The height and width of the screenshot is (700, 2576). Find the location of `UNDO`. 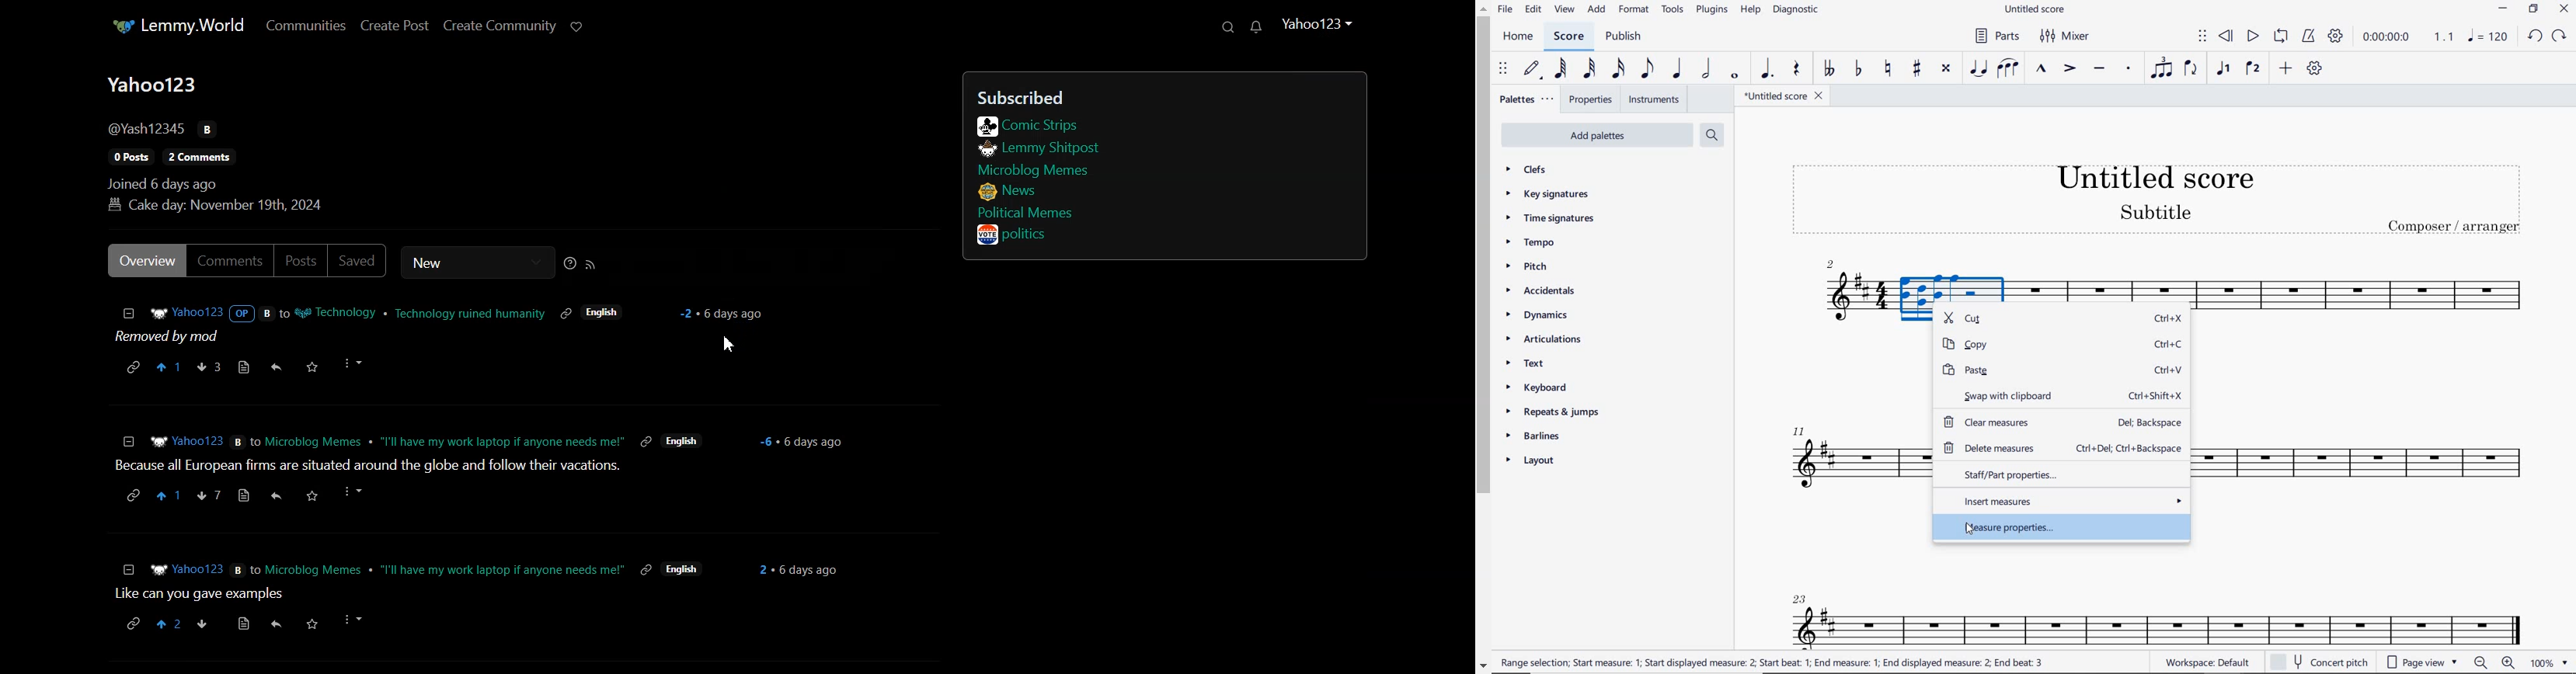

UNDO is located at coordinates (2535, 37).